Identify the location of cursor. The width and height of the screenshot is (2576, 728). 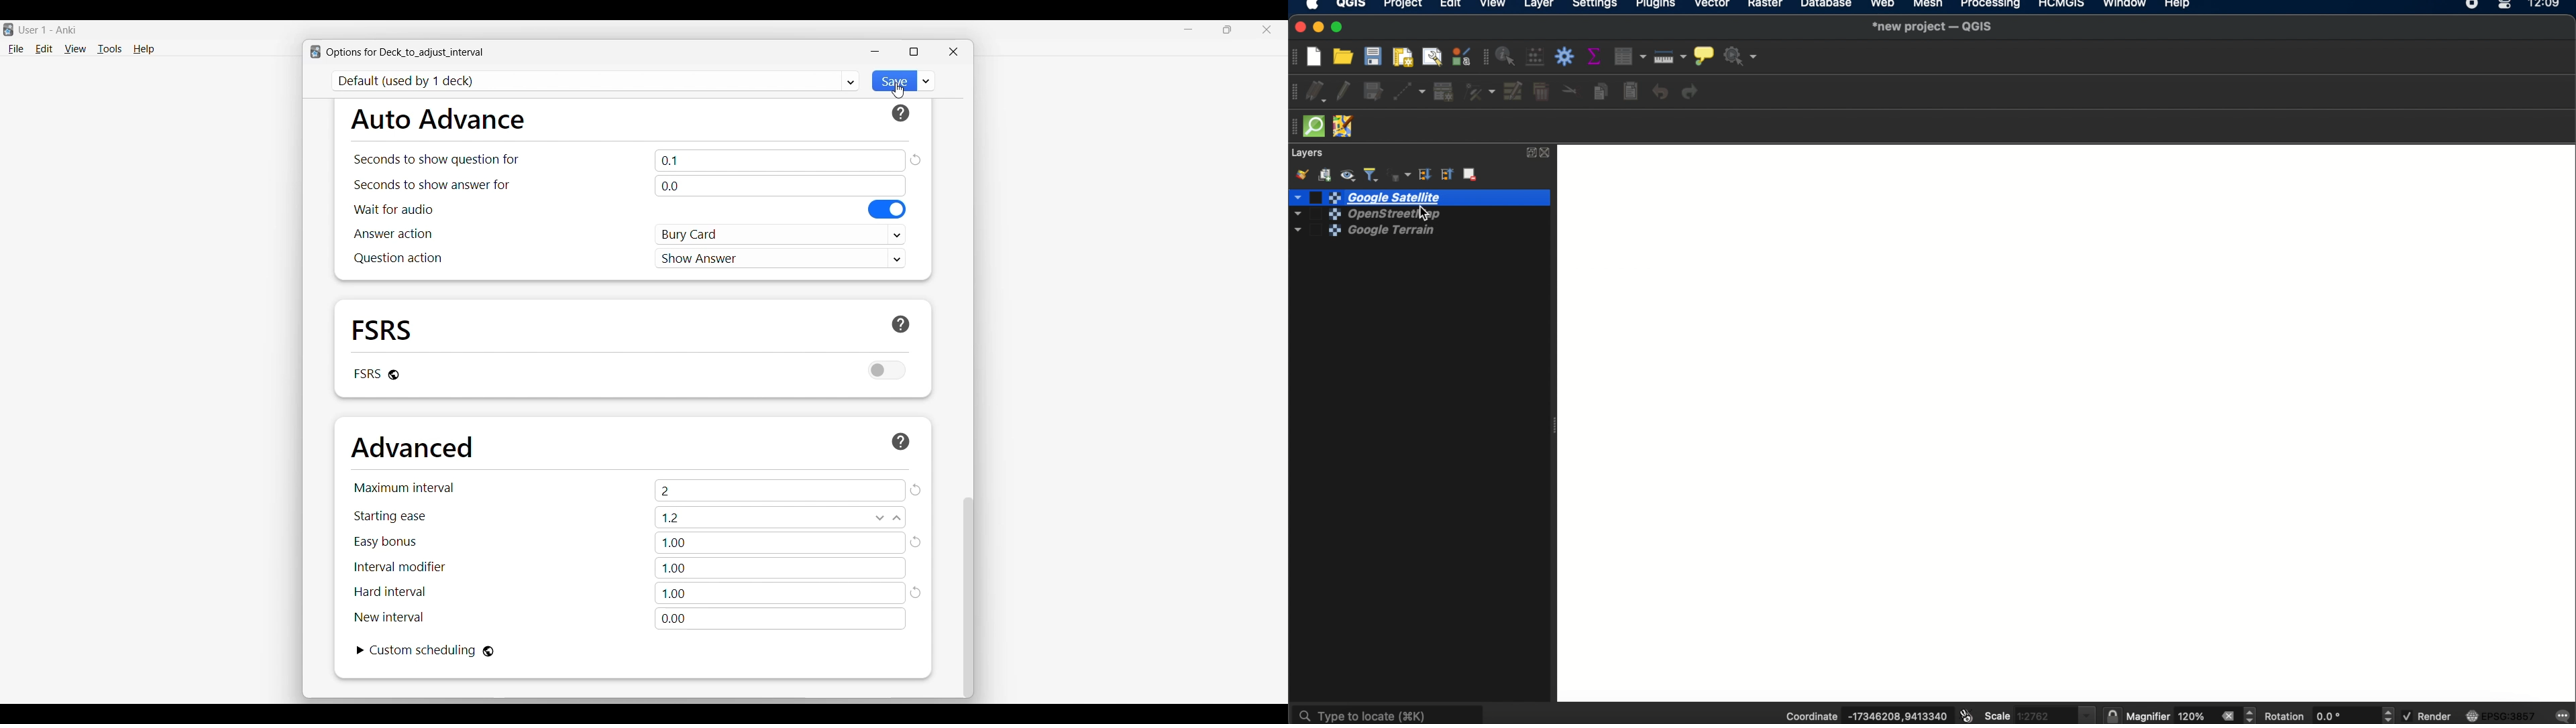
(1423, 213).